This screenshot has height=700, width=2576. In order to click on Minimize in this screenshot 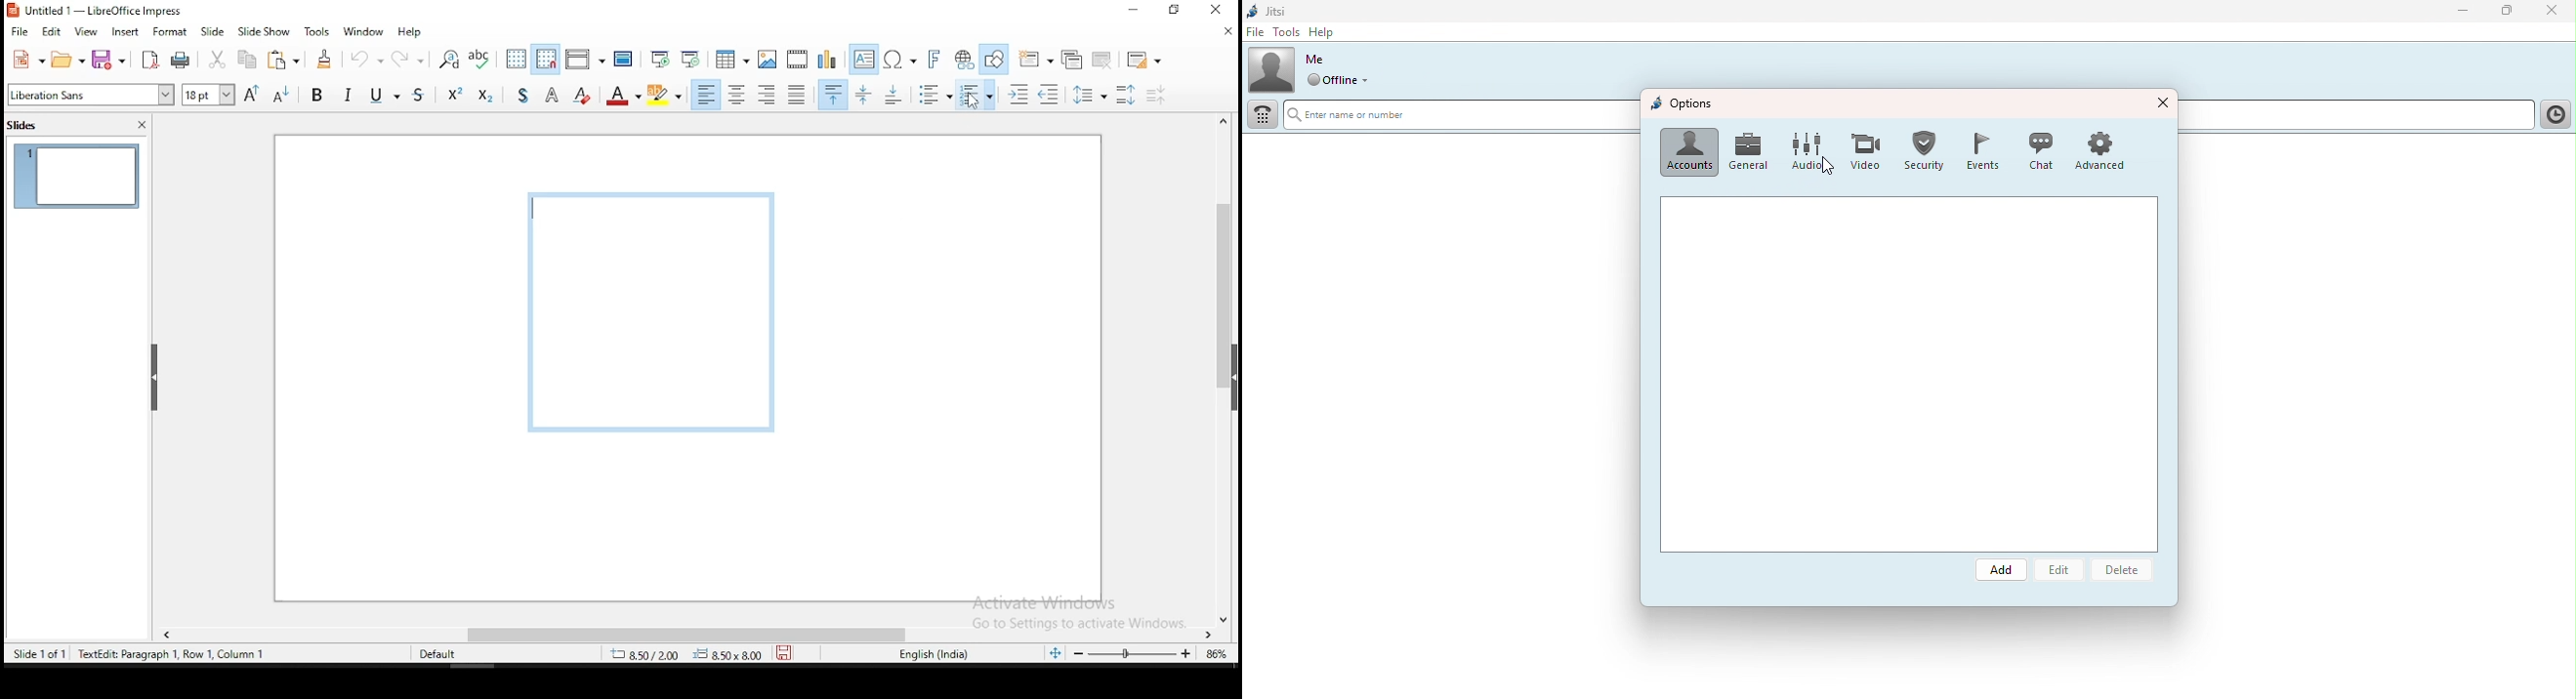, I will do `click(2457, 10)`.